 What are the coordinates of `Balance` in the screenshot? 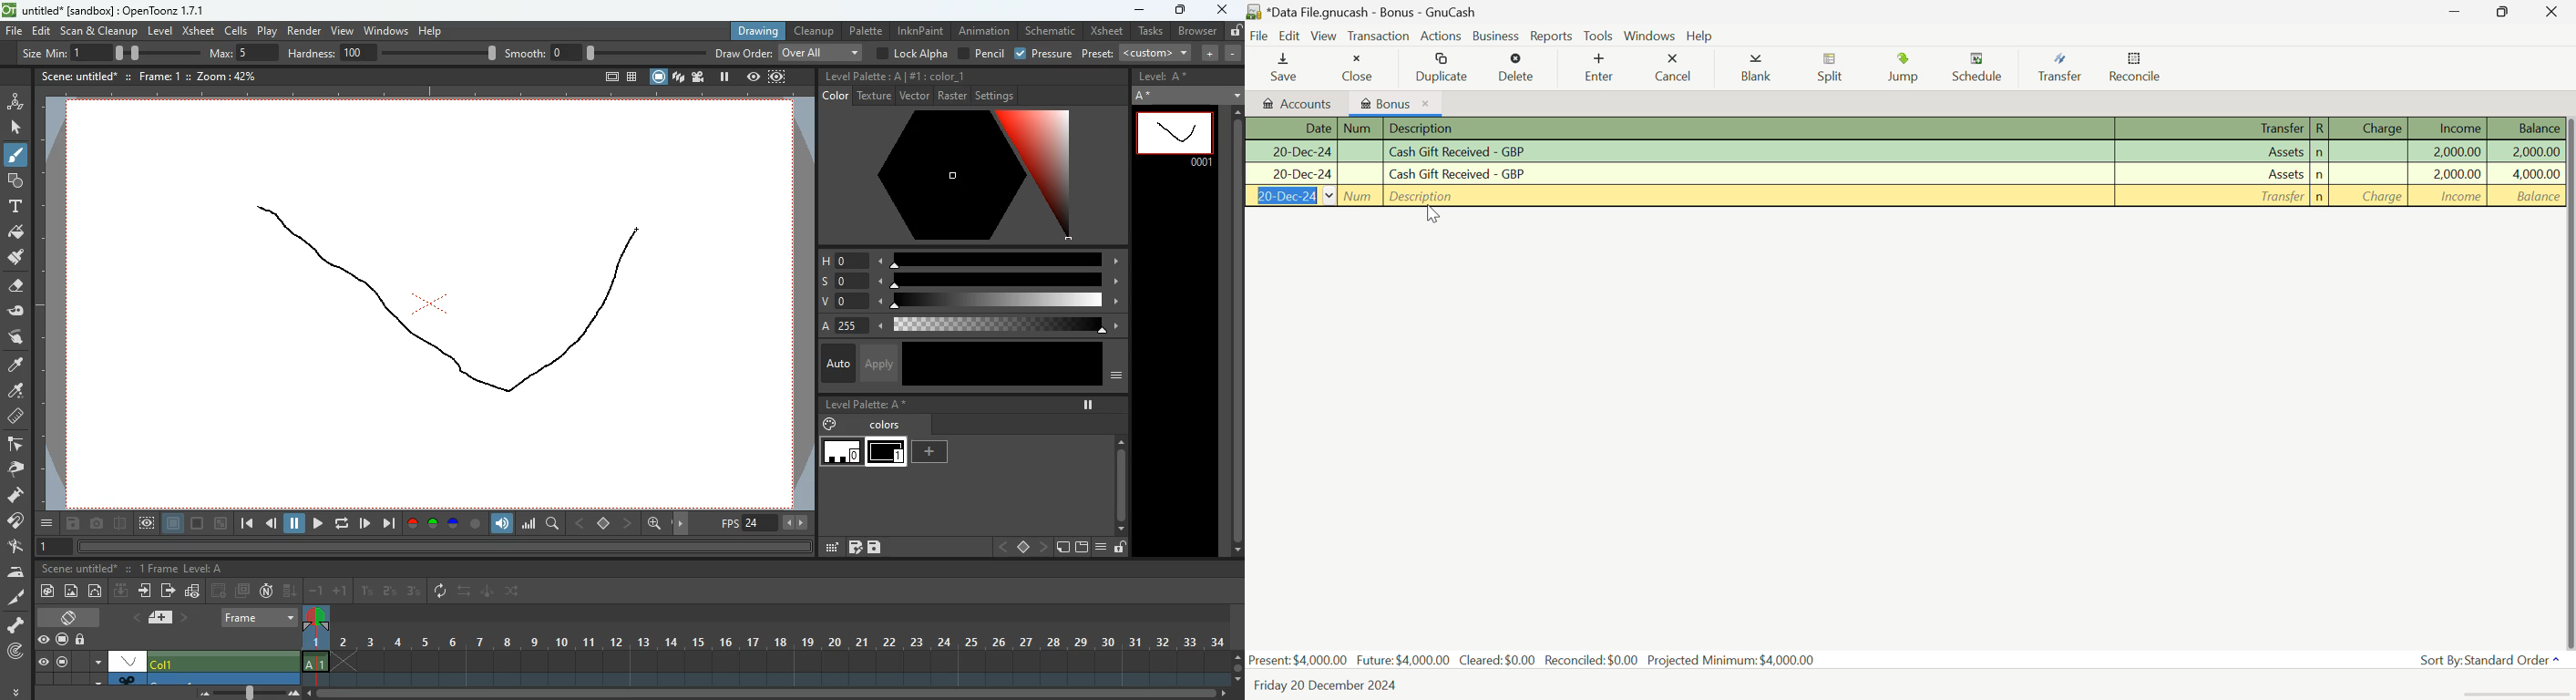 It's located at (2525, 128).